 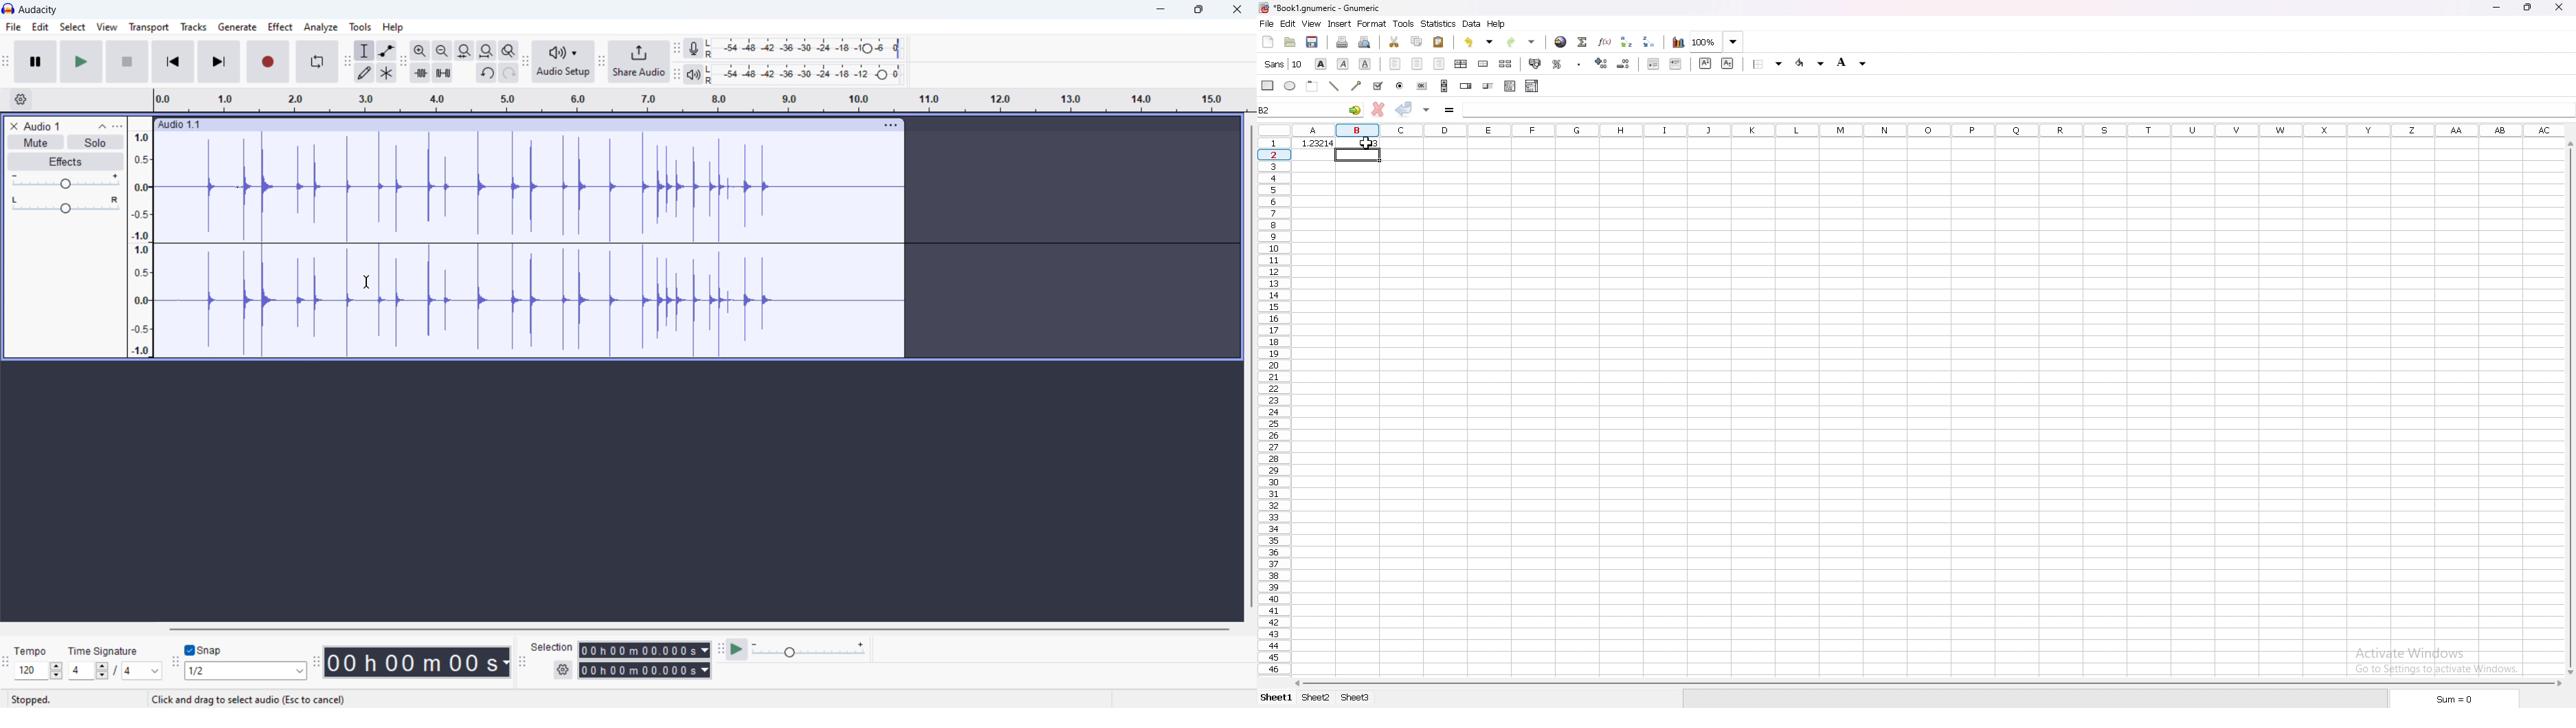 What do you see at coordinates (737, 650) in the screenshot?
I see `play at speed` at bounding box center [737, 650].